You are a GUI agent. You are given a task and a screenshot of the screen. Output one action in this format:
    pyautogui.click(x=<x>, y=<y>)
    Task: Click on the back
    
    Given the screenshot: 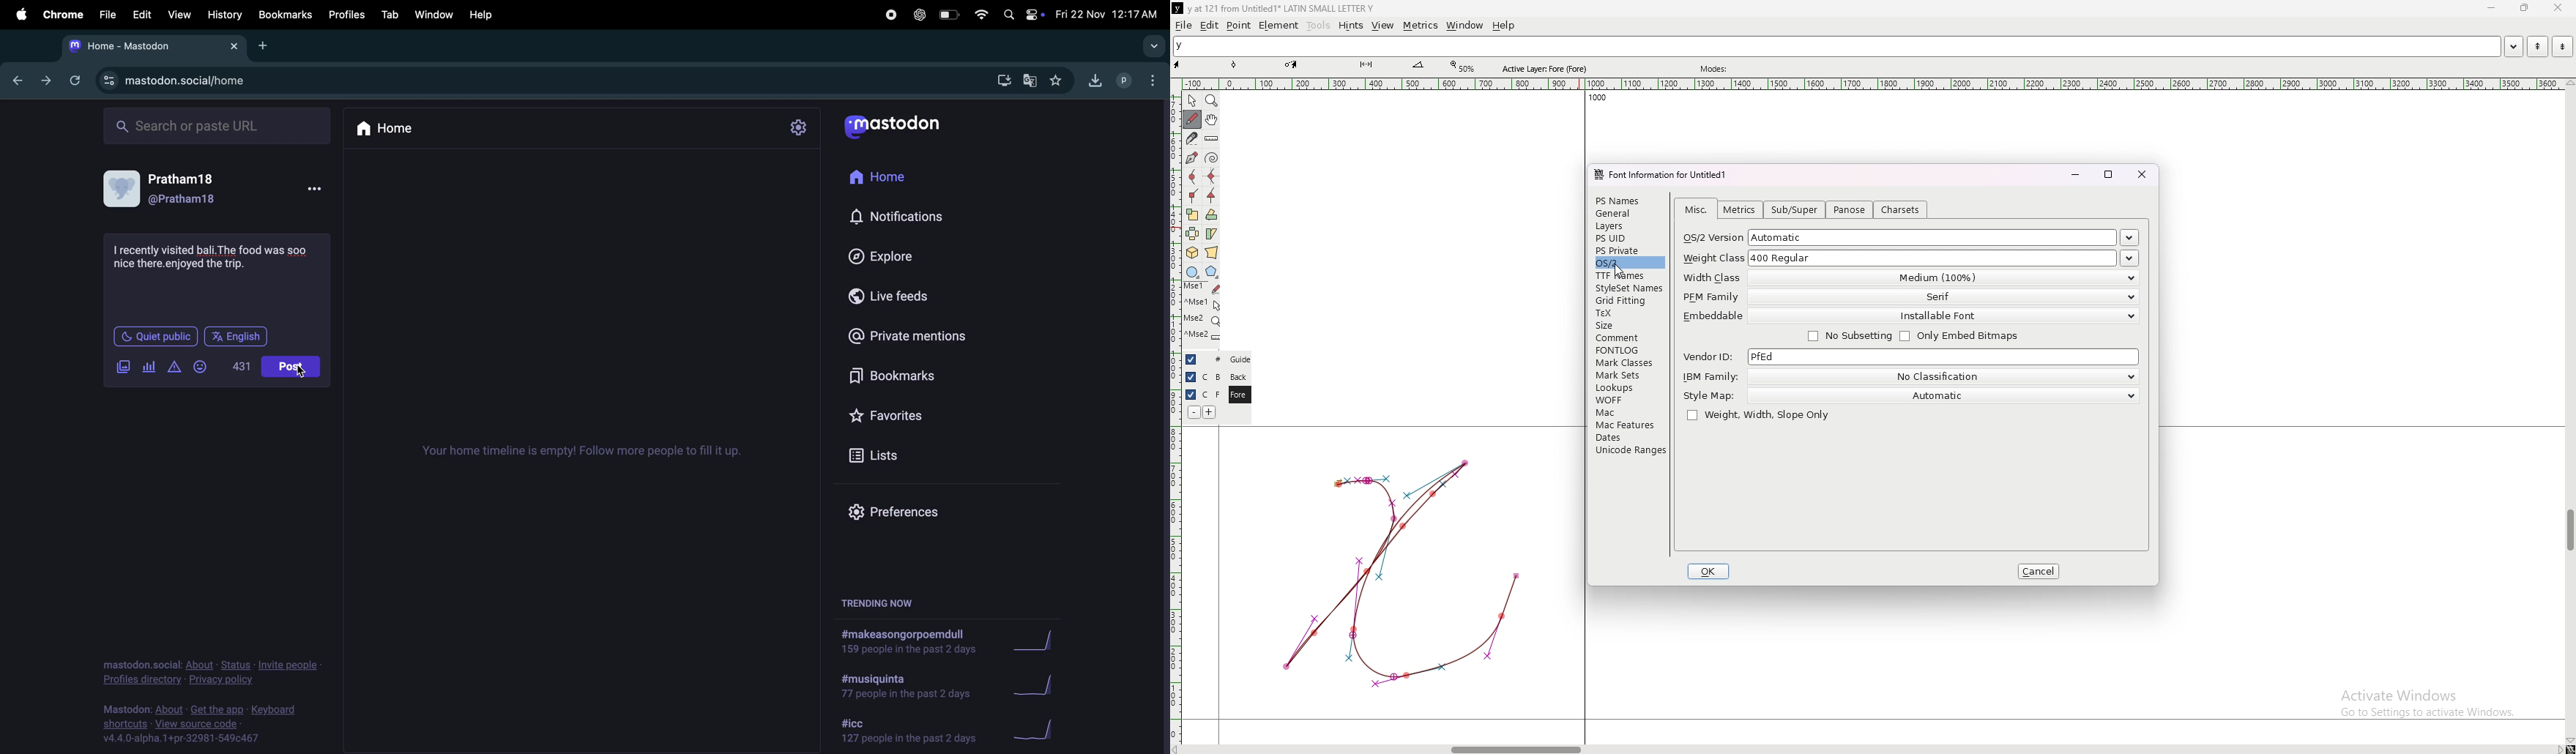 What is the action you would take?
    pyautogui.click(x=1238, y=377)
    